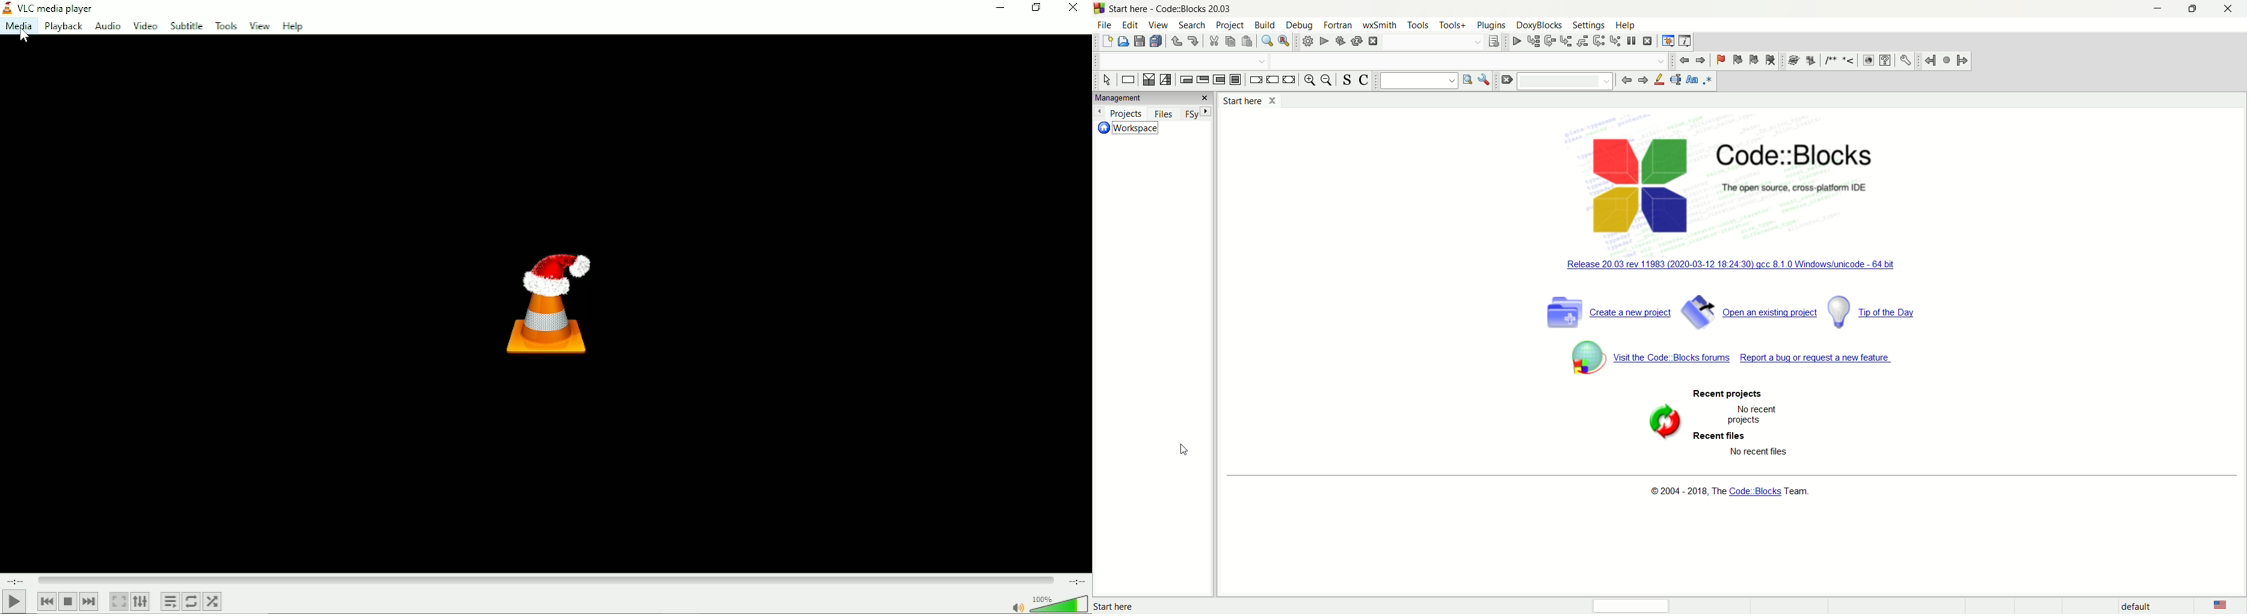 This screenshot has width=2268, height=616. Describe the element at coordinates (1962, 60) in the screenshot. I see `jump forward` at that location.